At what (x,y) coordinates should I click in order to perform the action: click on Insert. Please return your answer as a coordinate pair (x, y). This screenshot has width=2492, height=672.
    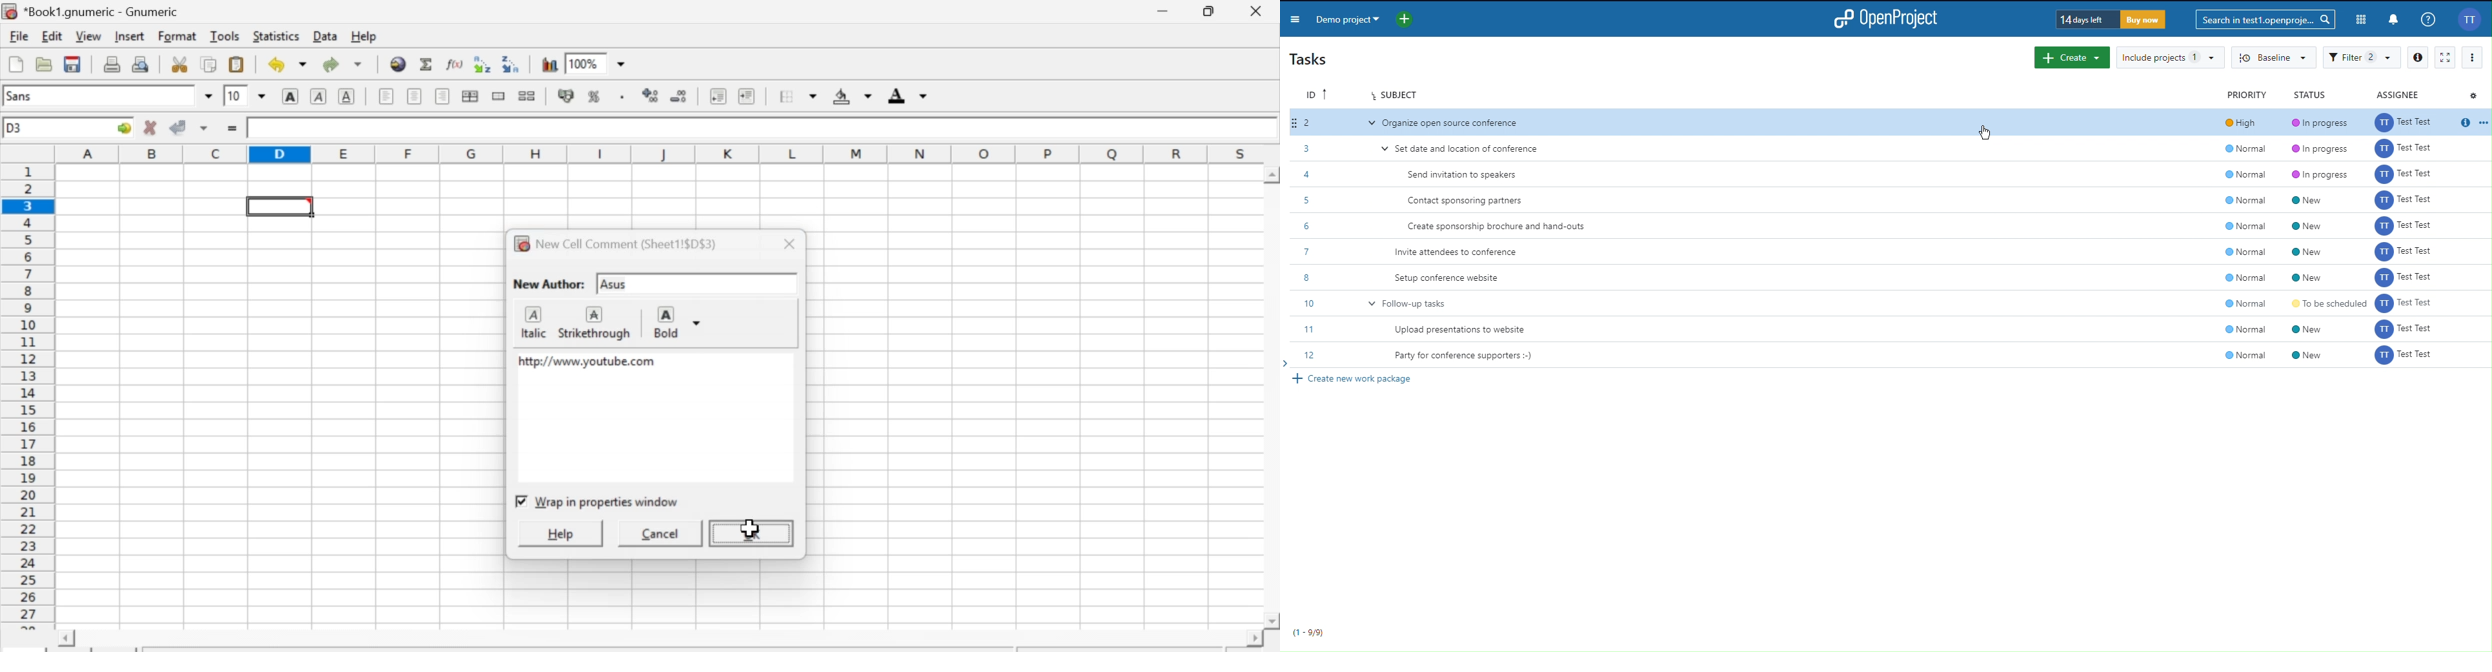
    Looking at the image, I should click on (130, 35).